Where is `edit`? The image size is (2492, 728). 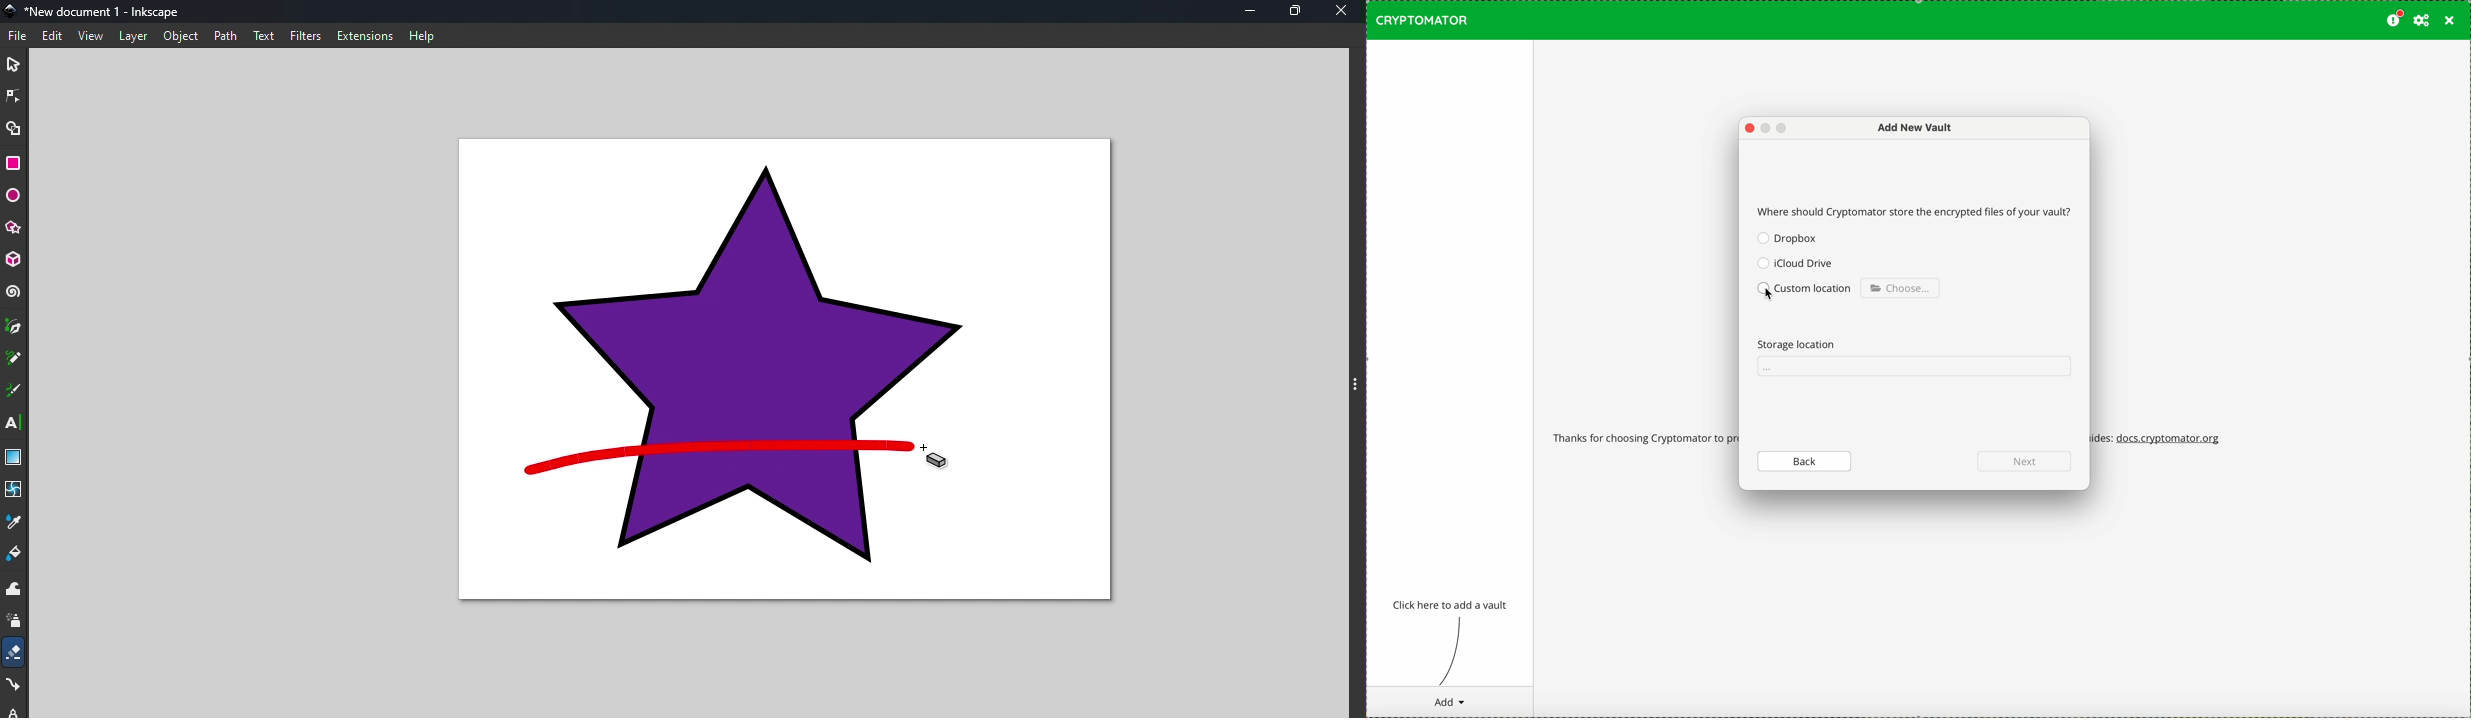 edit is located at coordinates (54, 36).